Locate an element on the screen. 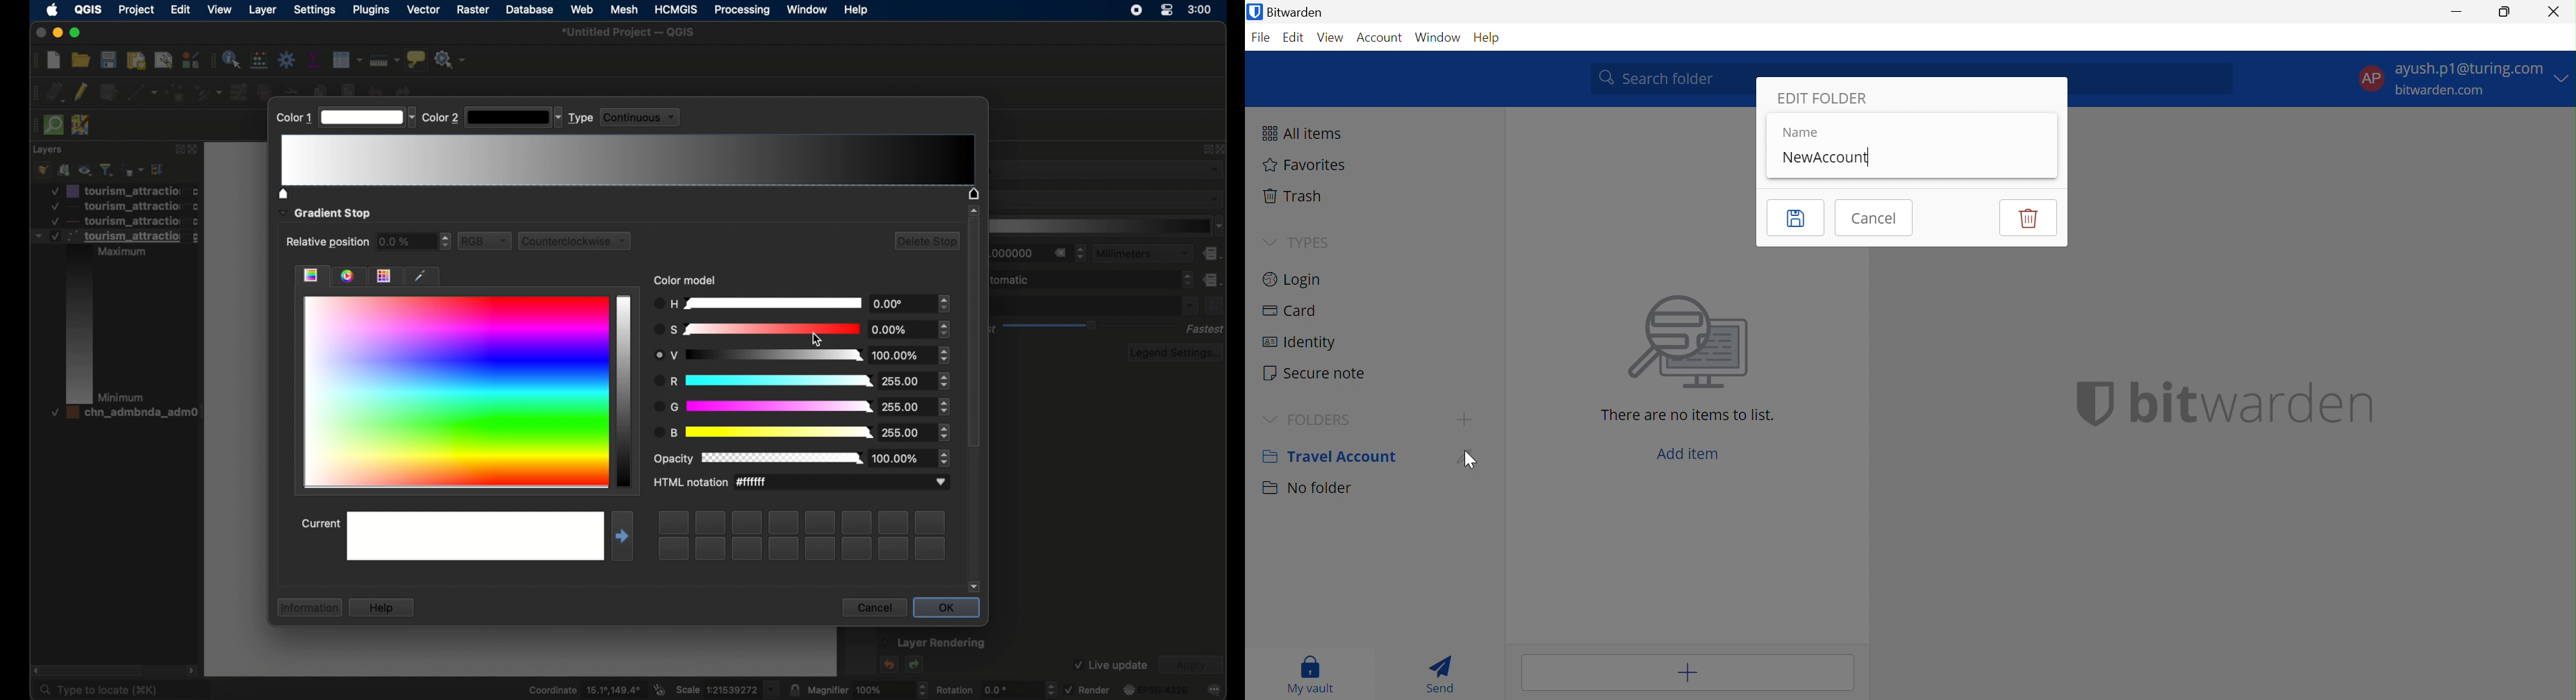  RGB dropdown is located at coordinates (486, 240).